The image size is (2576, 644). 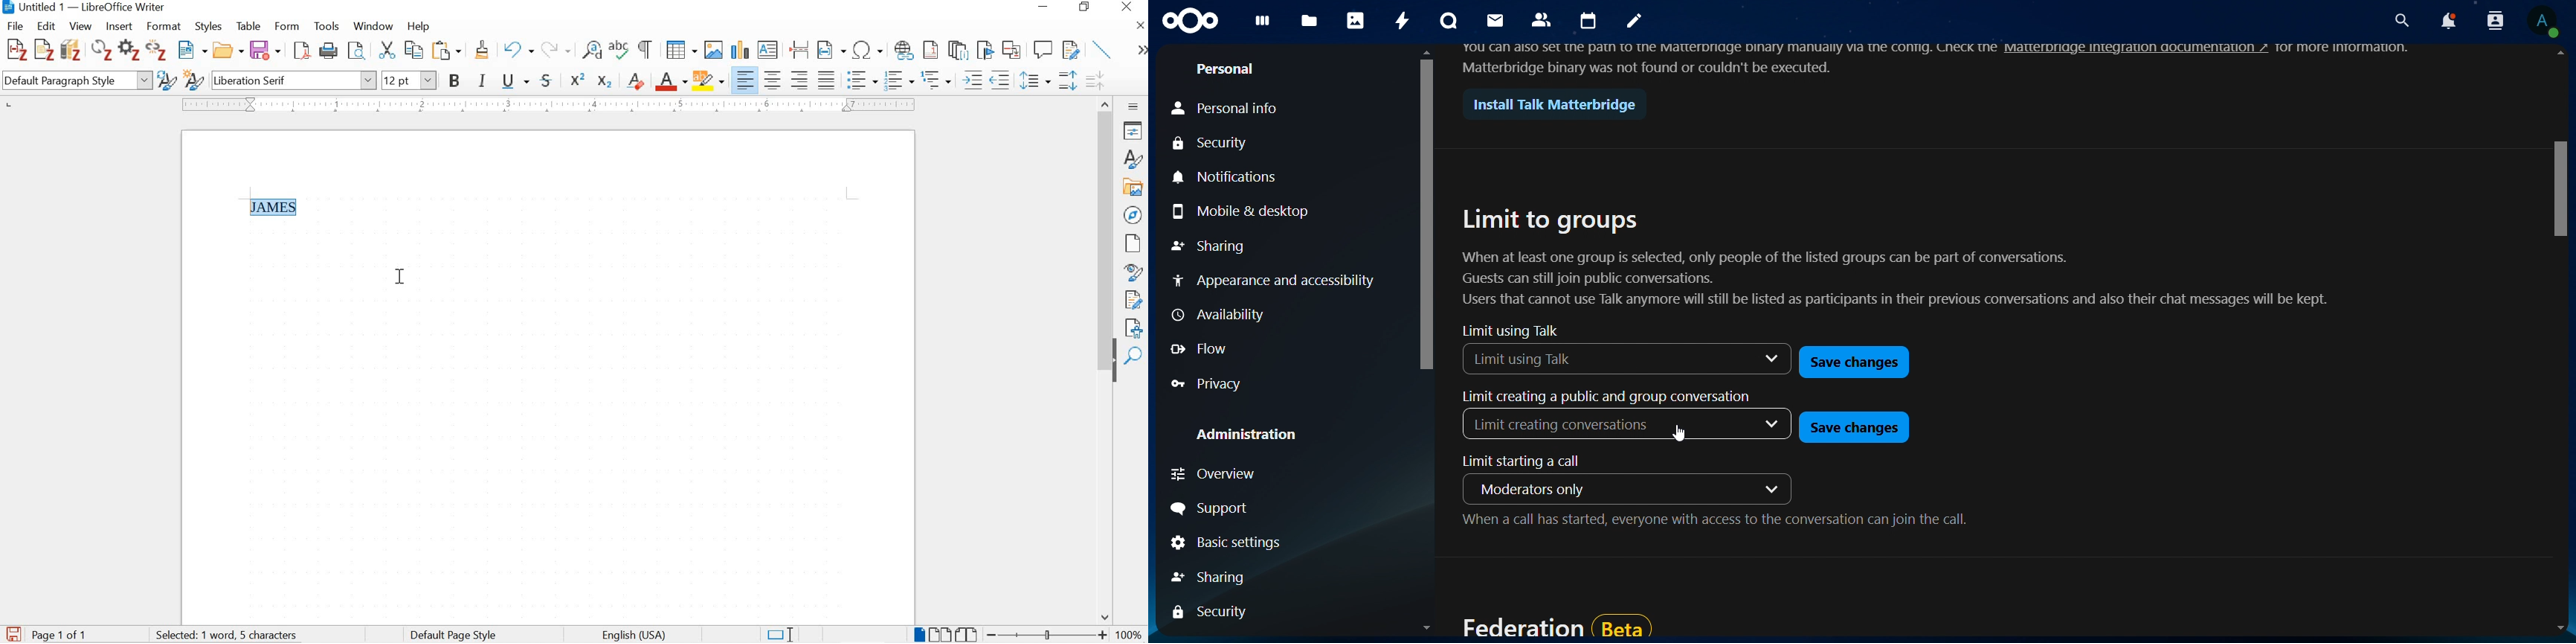 I want to click on limit using talk, so click(x=1514, y=331).